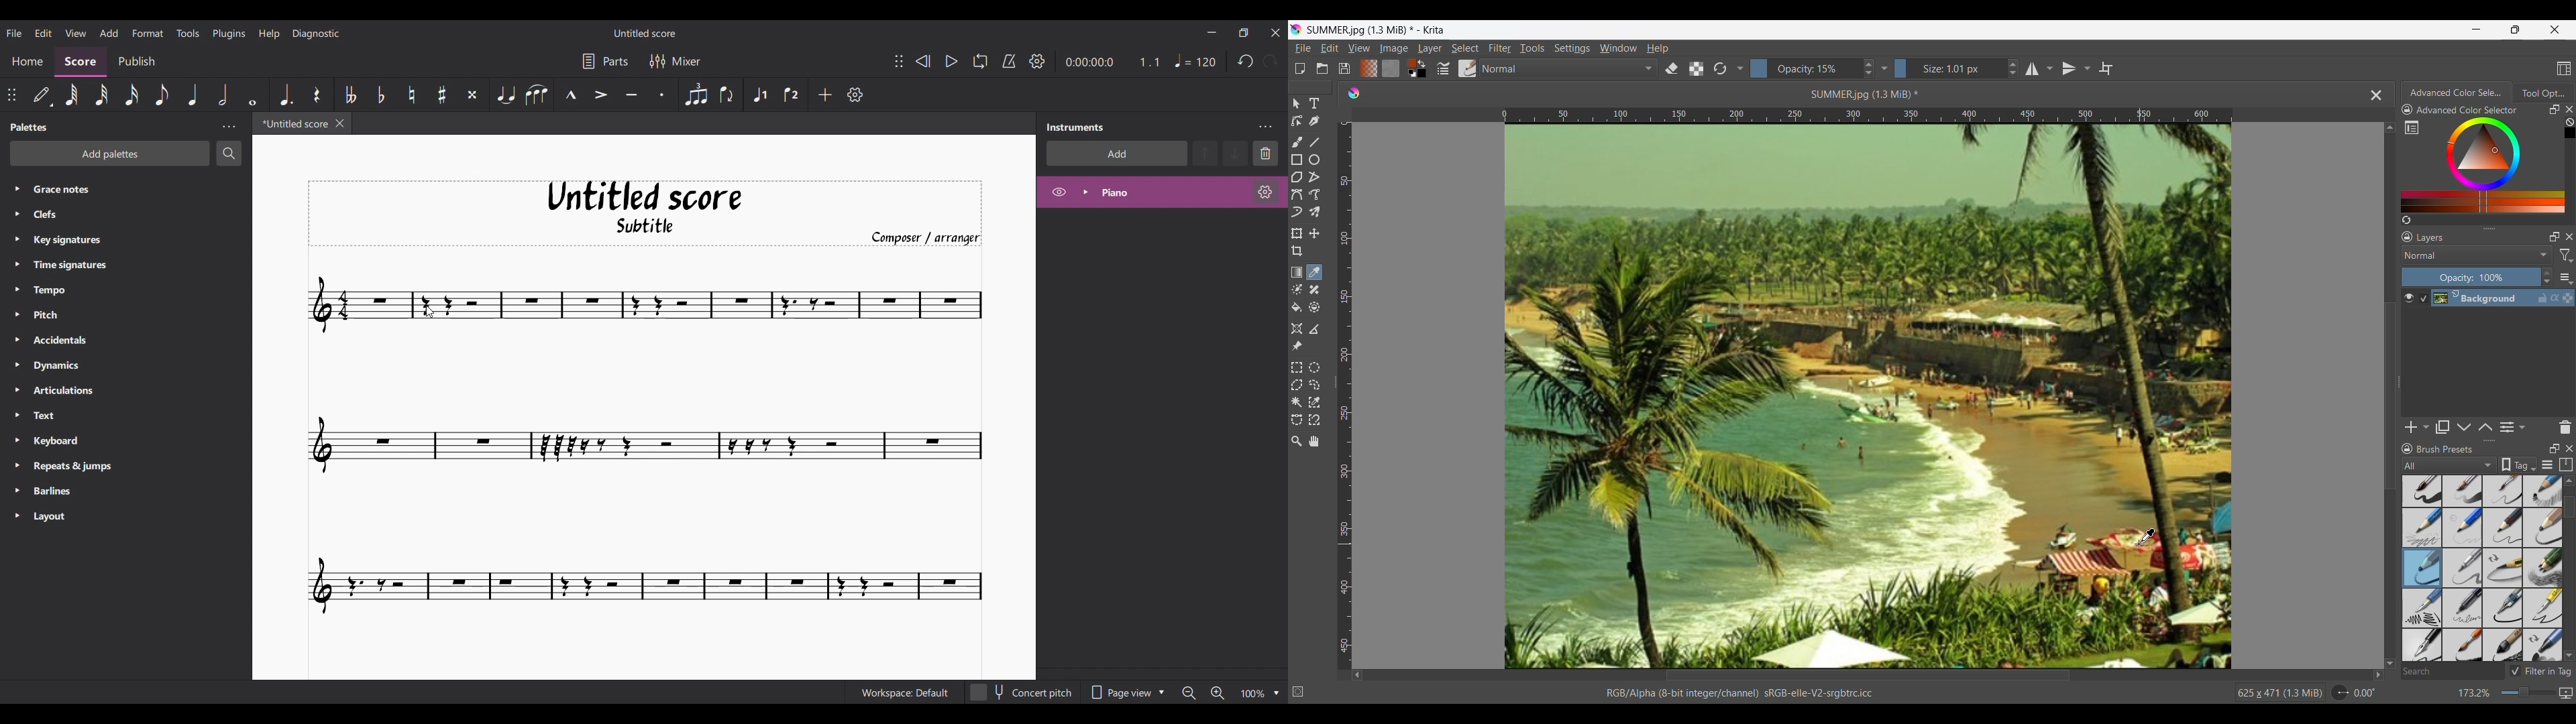 This screenshot has width=2576, height=728. What do you see at coordinates (2569, 109) in the screenshot?
I see `Close right panel` at bounding box center [2569, 109].